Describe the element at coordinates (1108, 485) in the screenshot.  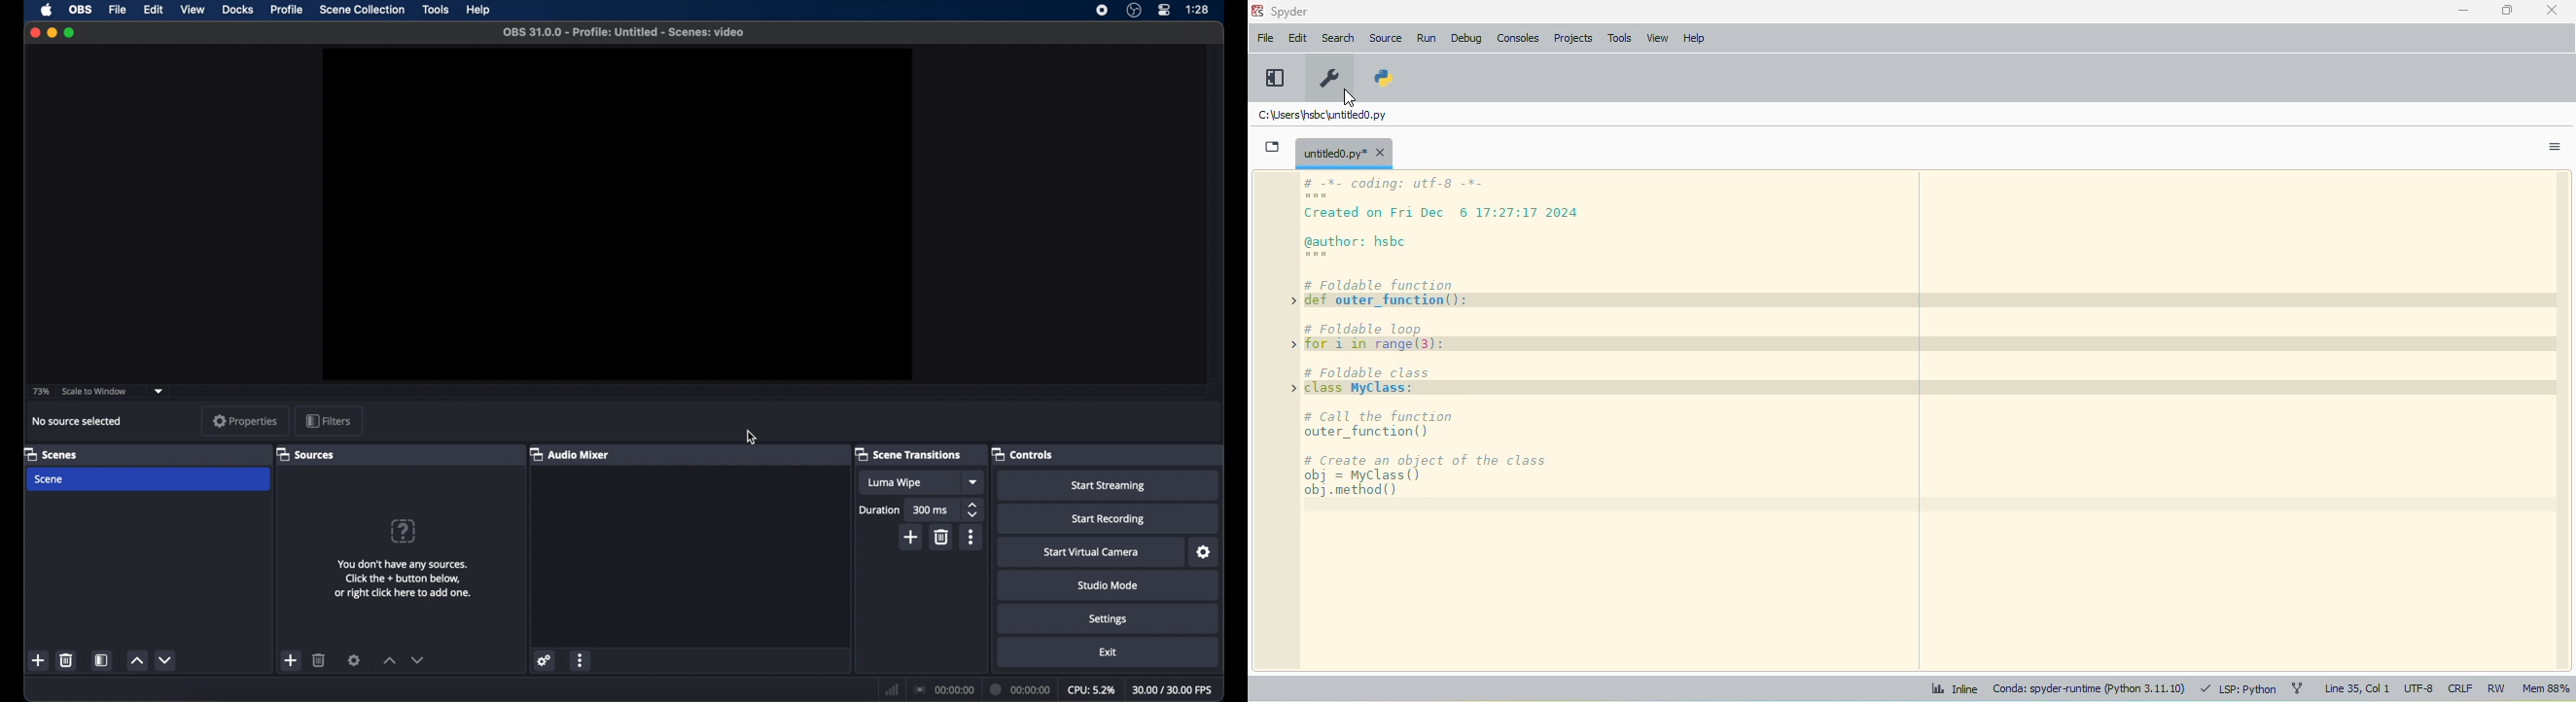
I see `start streaming` at that location.